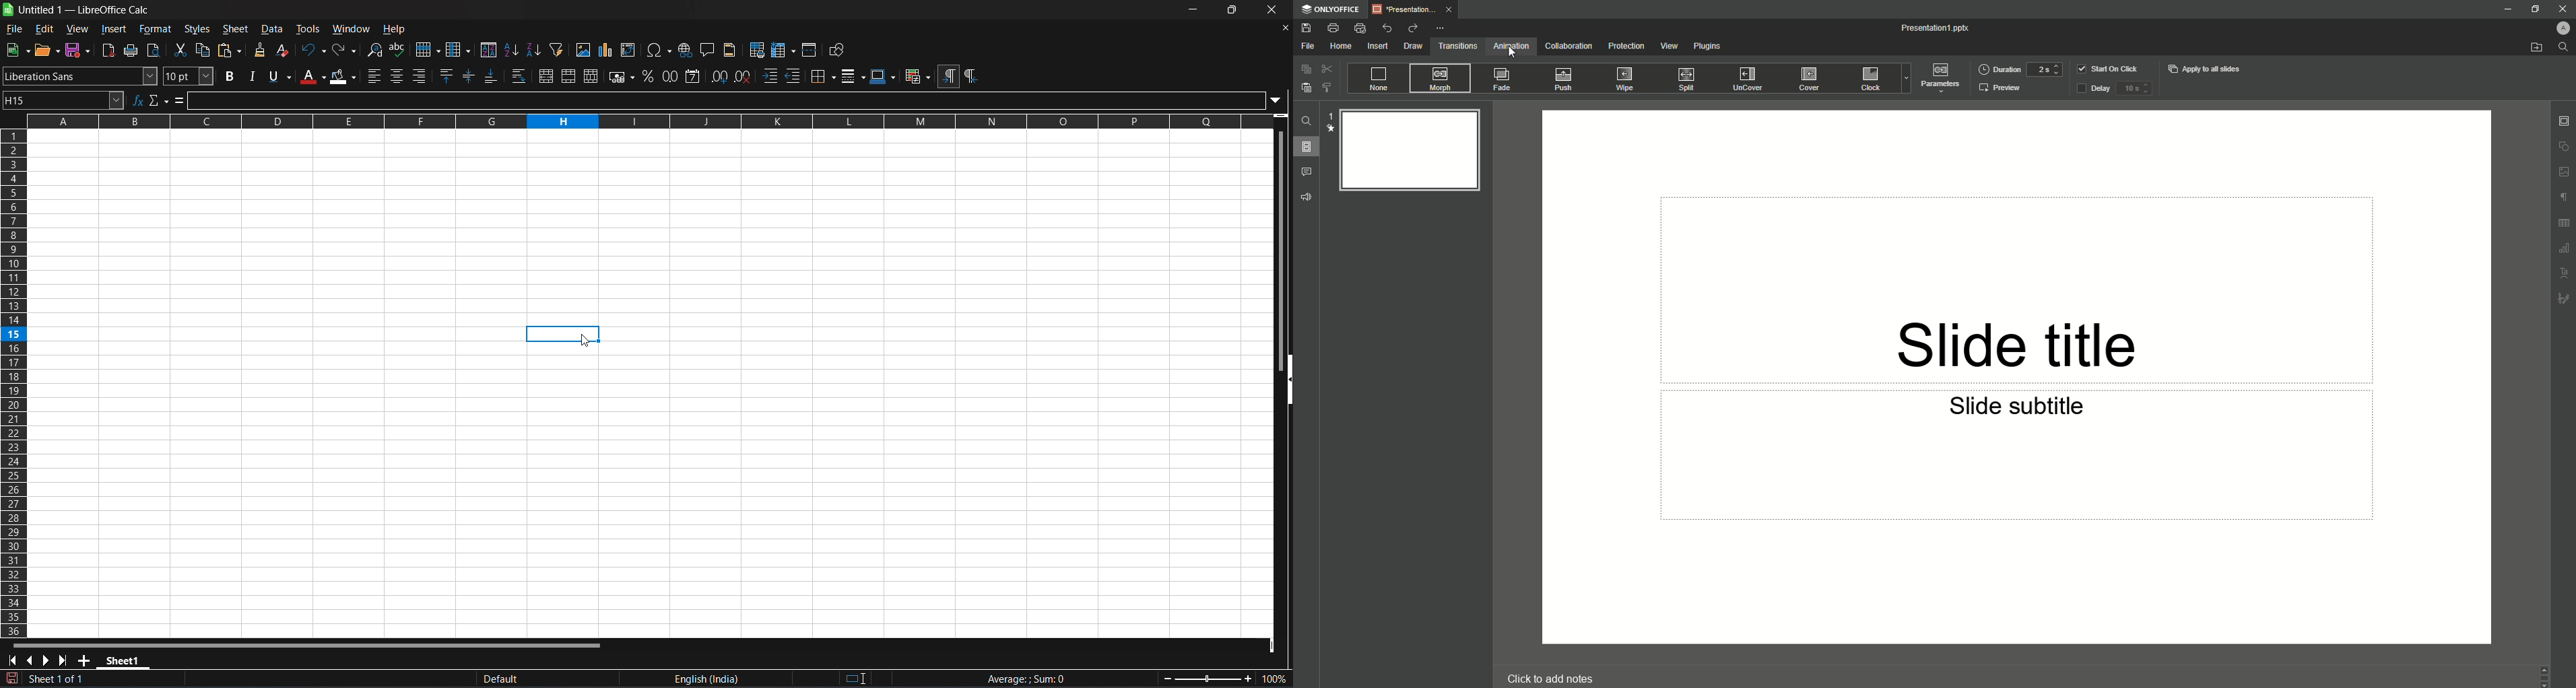 This screenshot has width=2576, height=700. Describe the element at coordinates (557, 50) in the screenshot. I see `auto filter` at that location.